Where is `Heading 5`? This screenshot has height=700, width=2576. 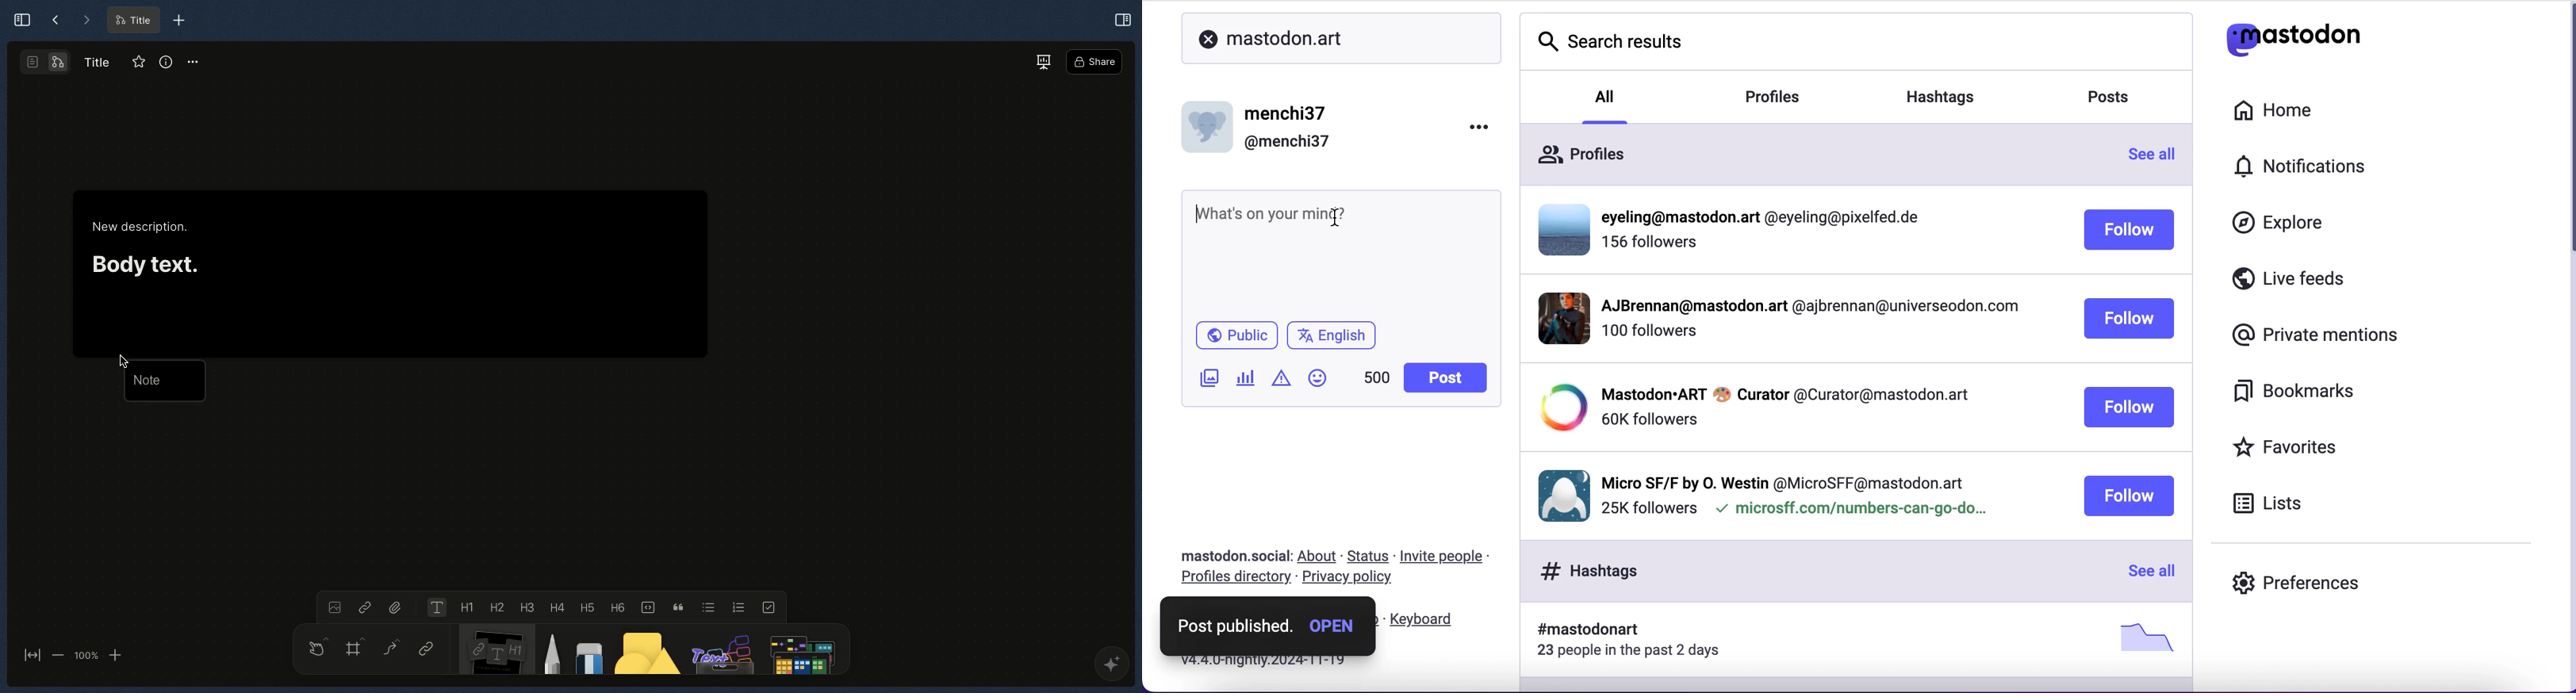
Heading 5 is located at coordinates (585, 607).